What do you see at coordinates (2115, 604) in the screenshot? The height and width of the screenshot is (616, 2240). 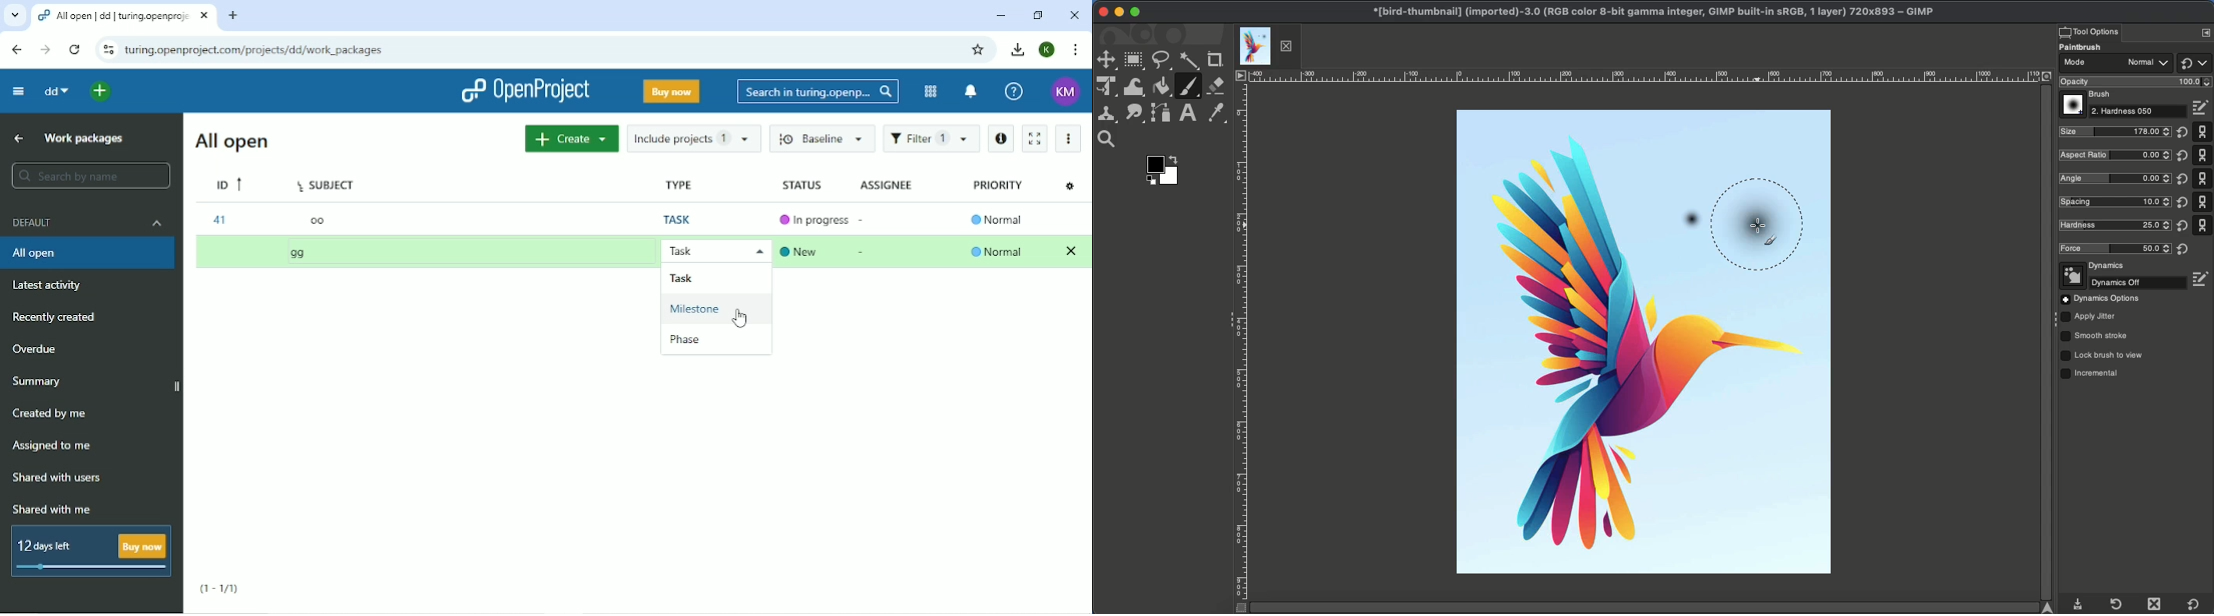 I see `Refresh` at bounding box center [2115, 604].